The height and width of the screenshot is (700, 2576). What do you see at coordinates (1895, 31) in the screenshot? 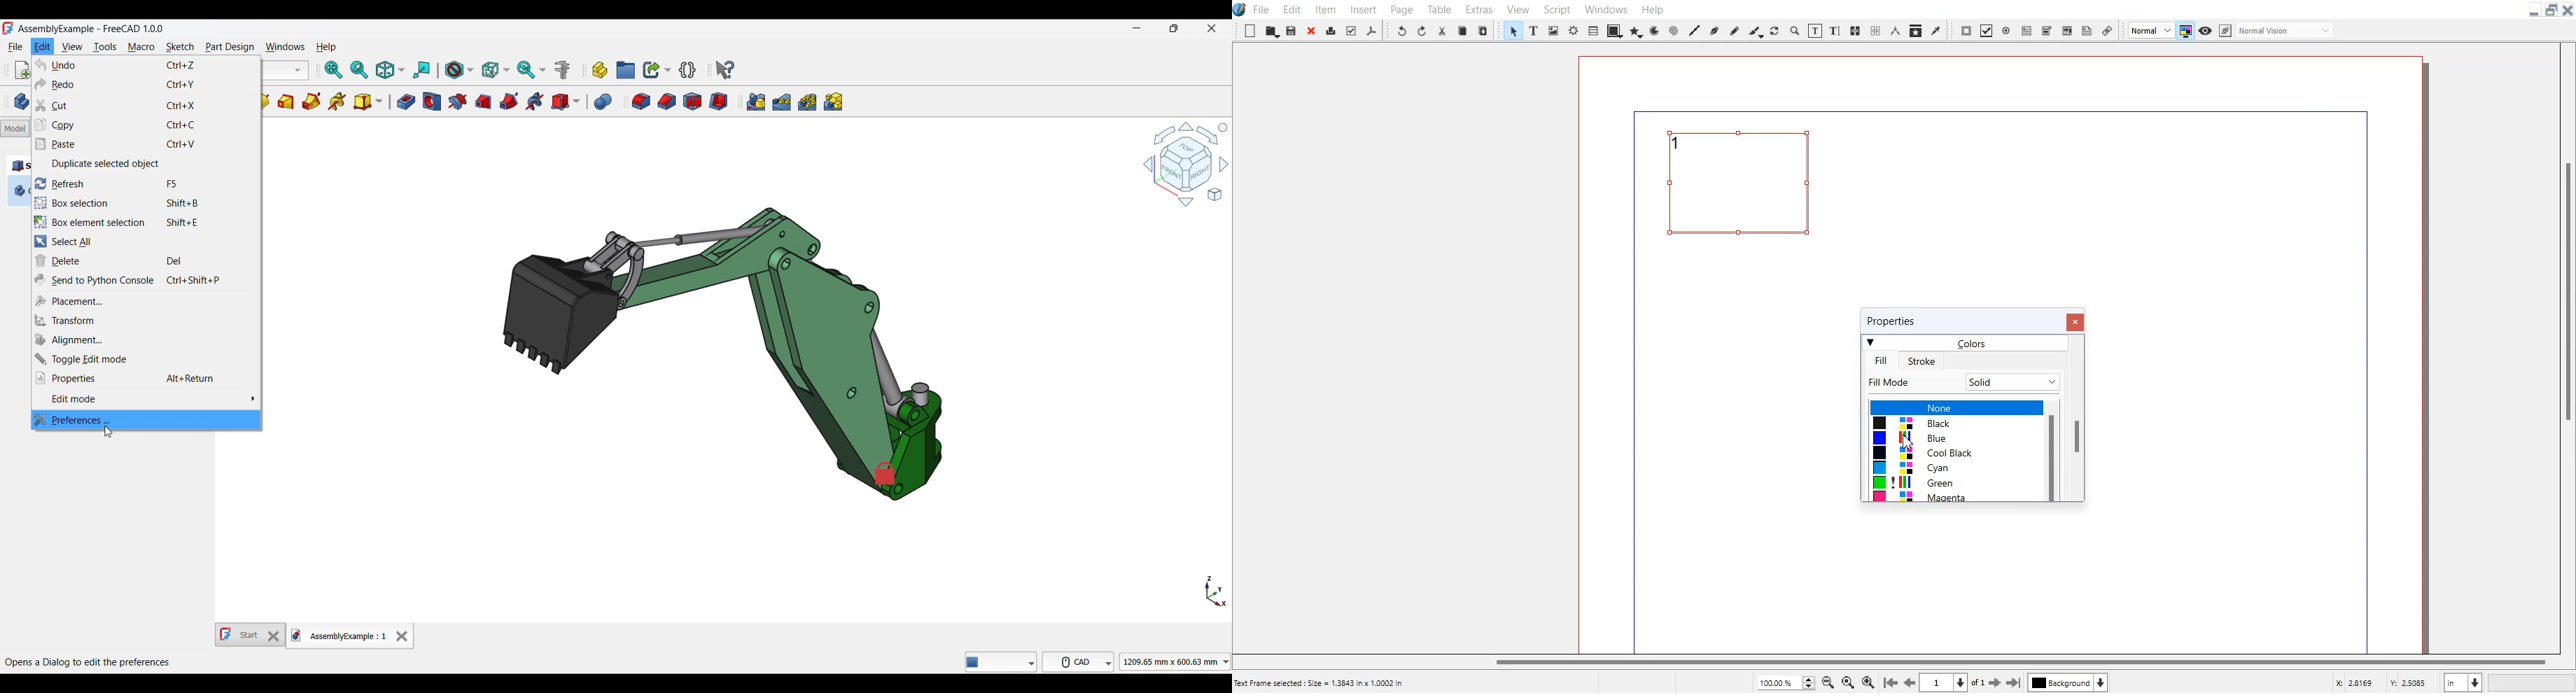
I see `Measurement` at bounding box center [1895, 31].